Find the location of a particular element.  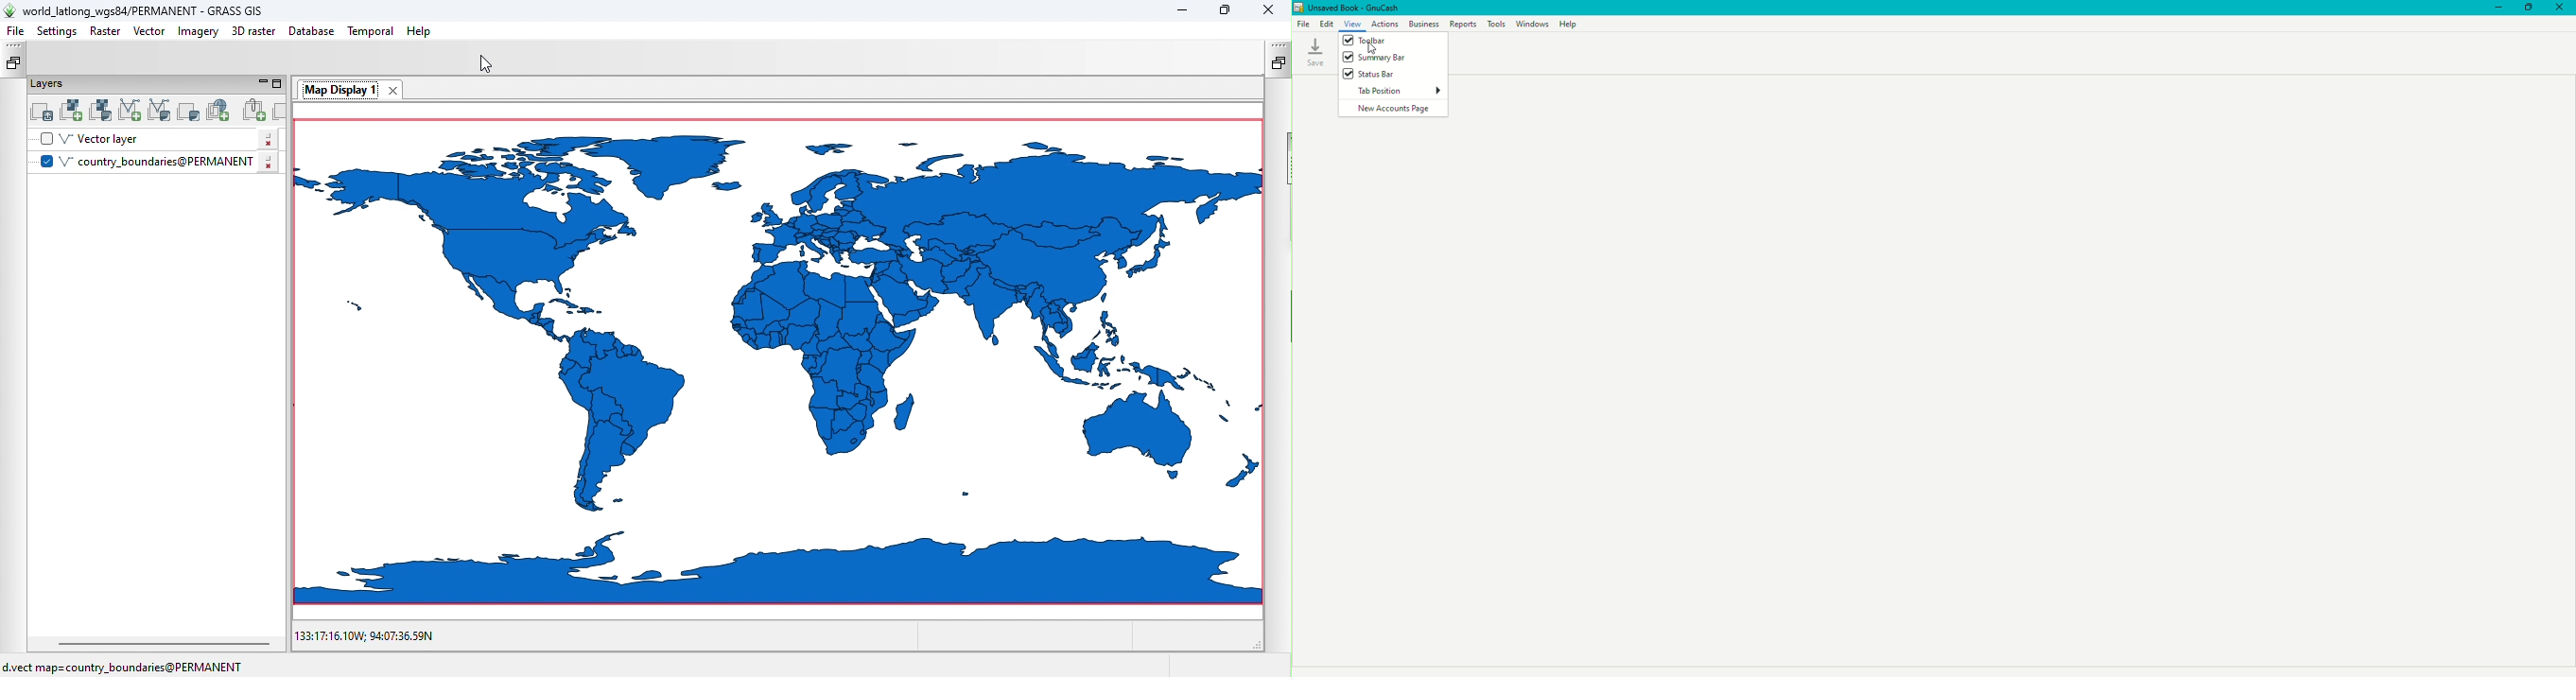

logo is located at coordinates (1300, 8).